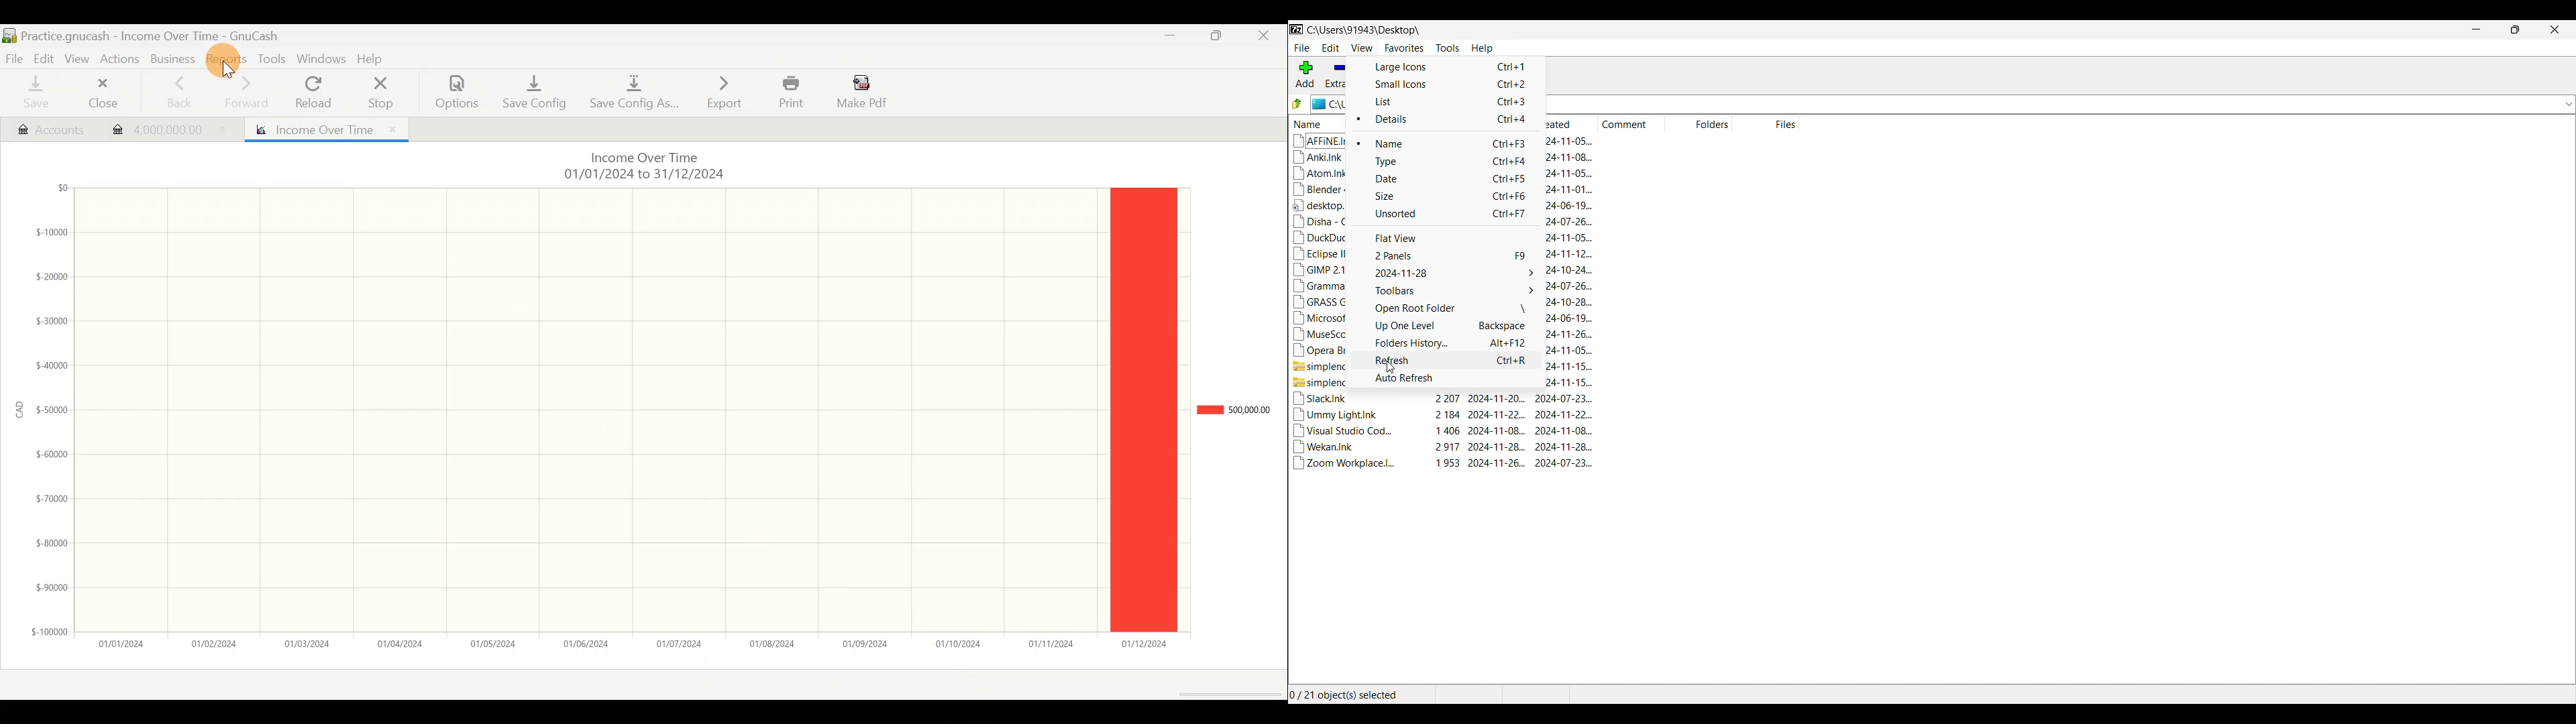 The height and width of the screenshot is (728, 2576). I want to click on Large icons, so click(1448, 67).